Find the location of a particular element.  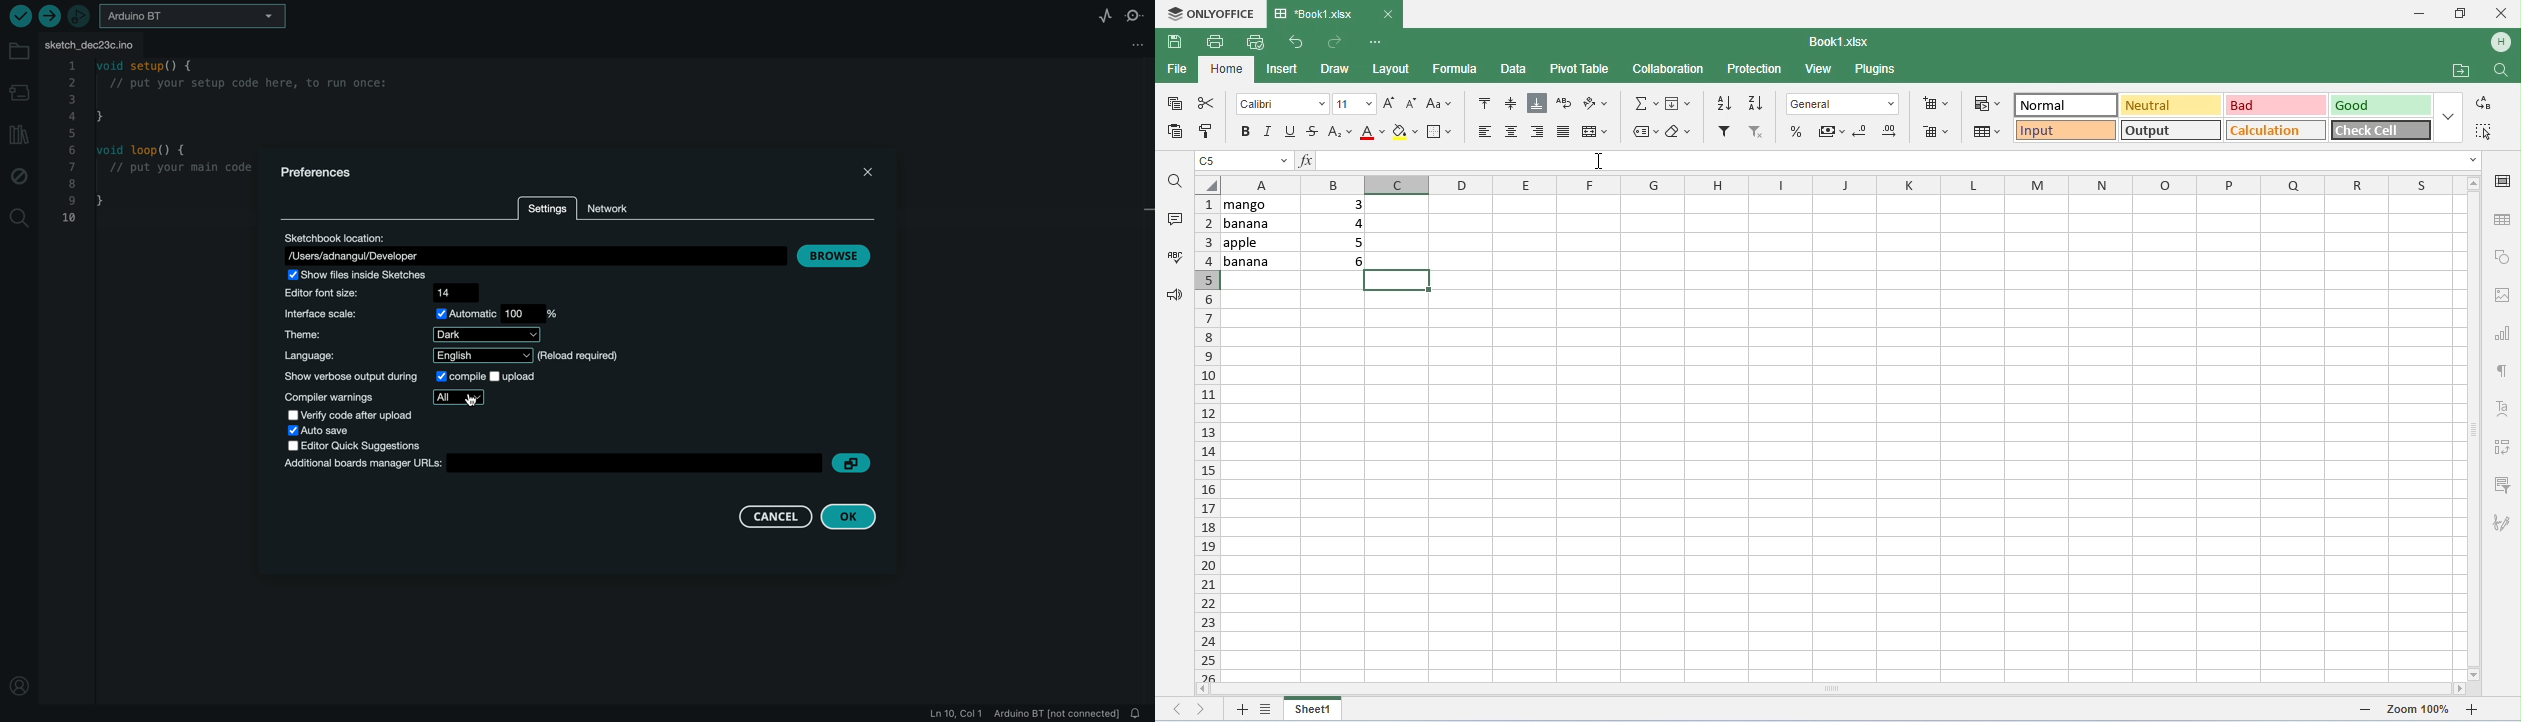

list of sheets is located at coordinates (1266, 708).